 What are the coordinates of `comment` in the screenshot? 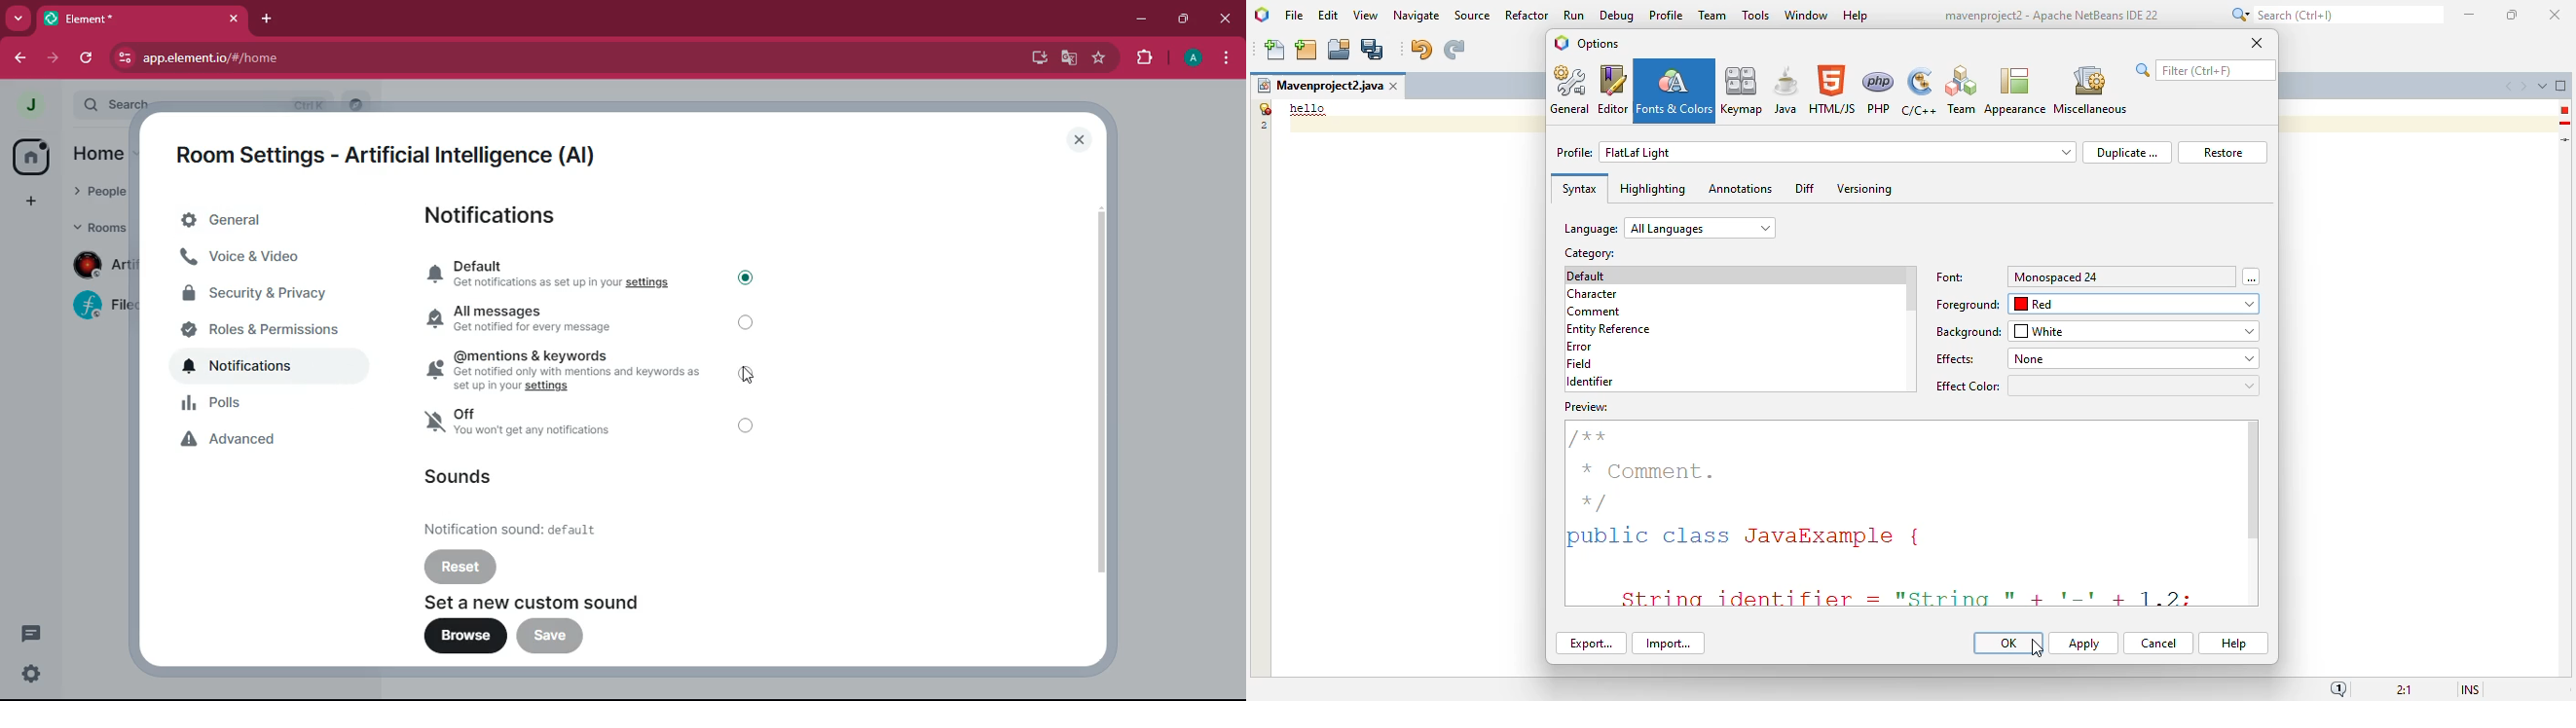 It's located at (1595, 313).